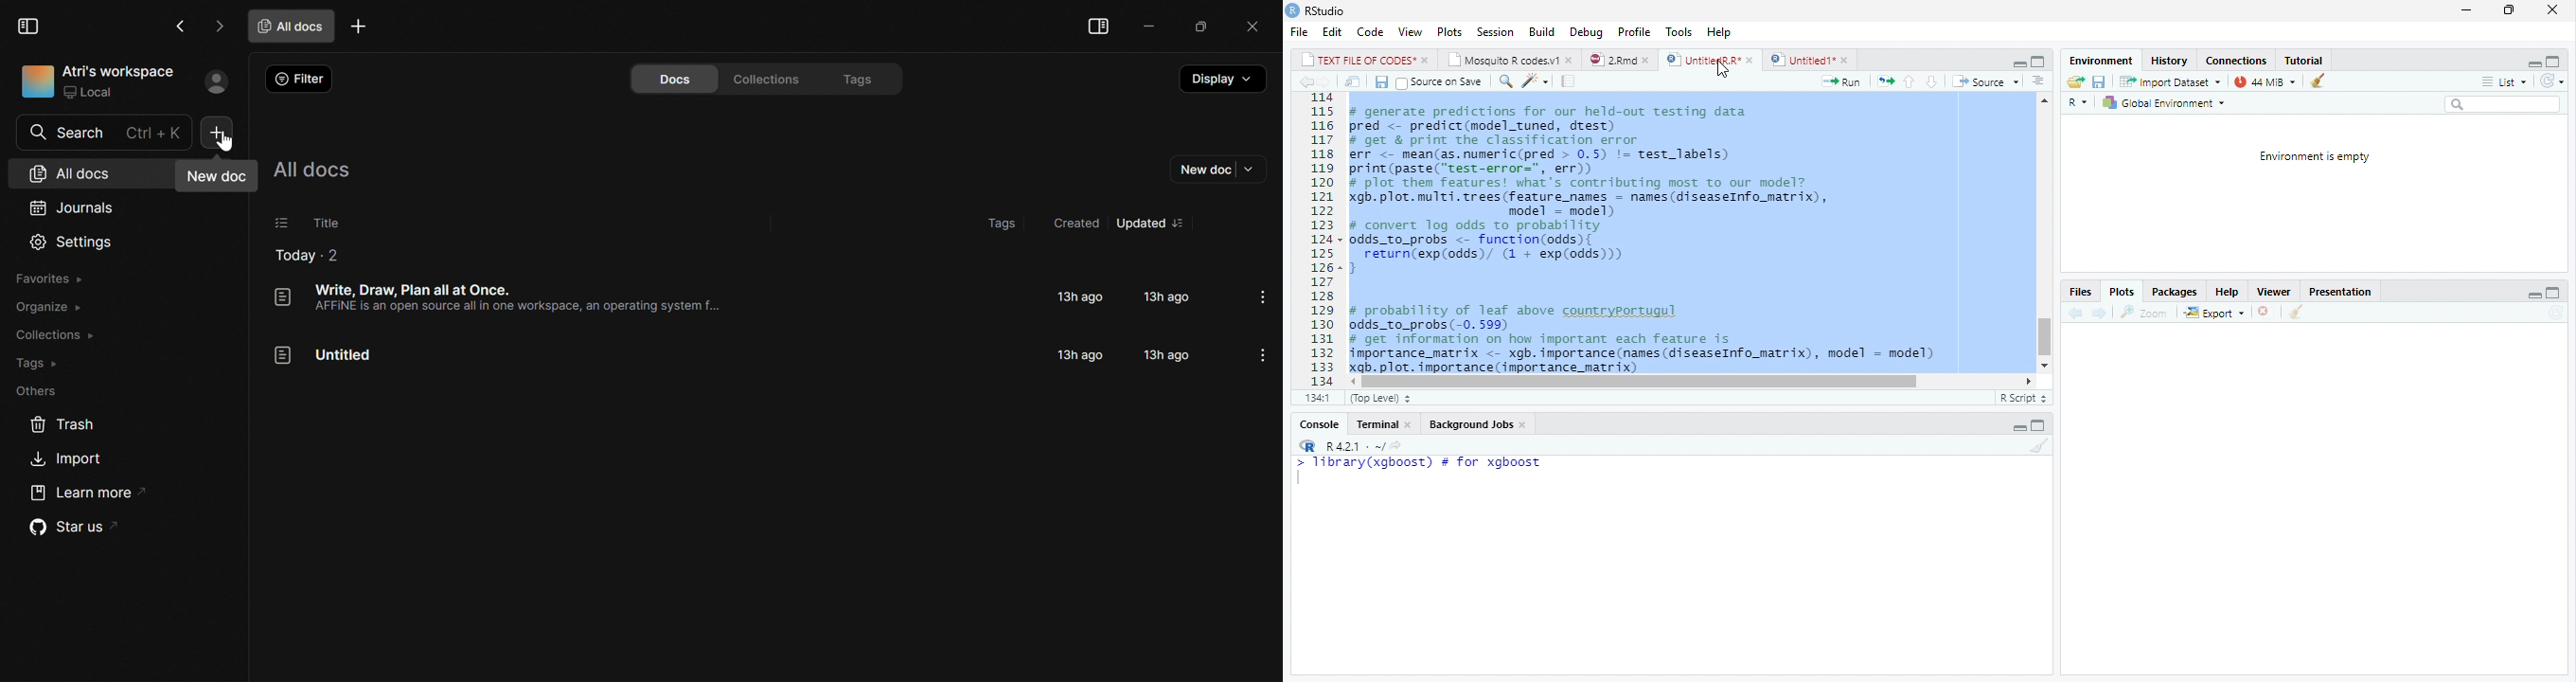 The image size is (2576, 700). Describe the element at coordinates (2297, 313) in the screenshot. I see `Clean` at that location.